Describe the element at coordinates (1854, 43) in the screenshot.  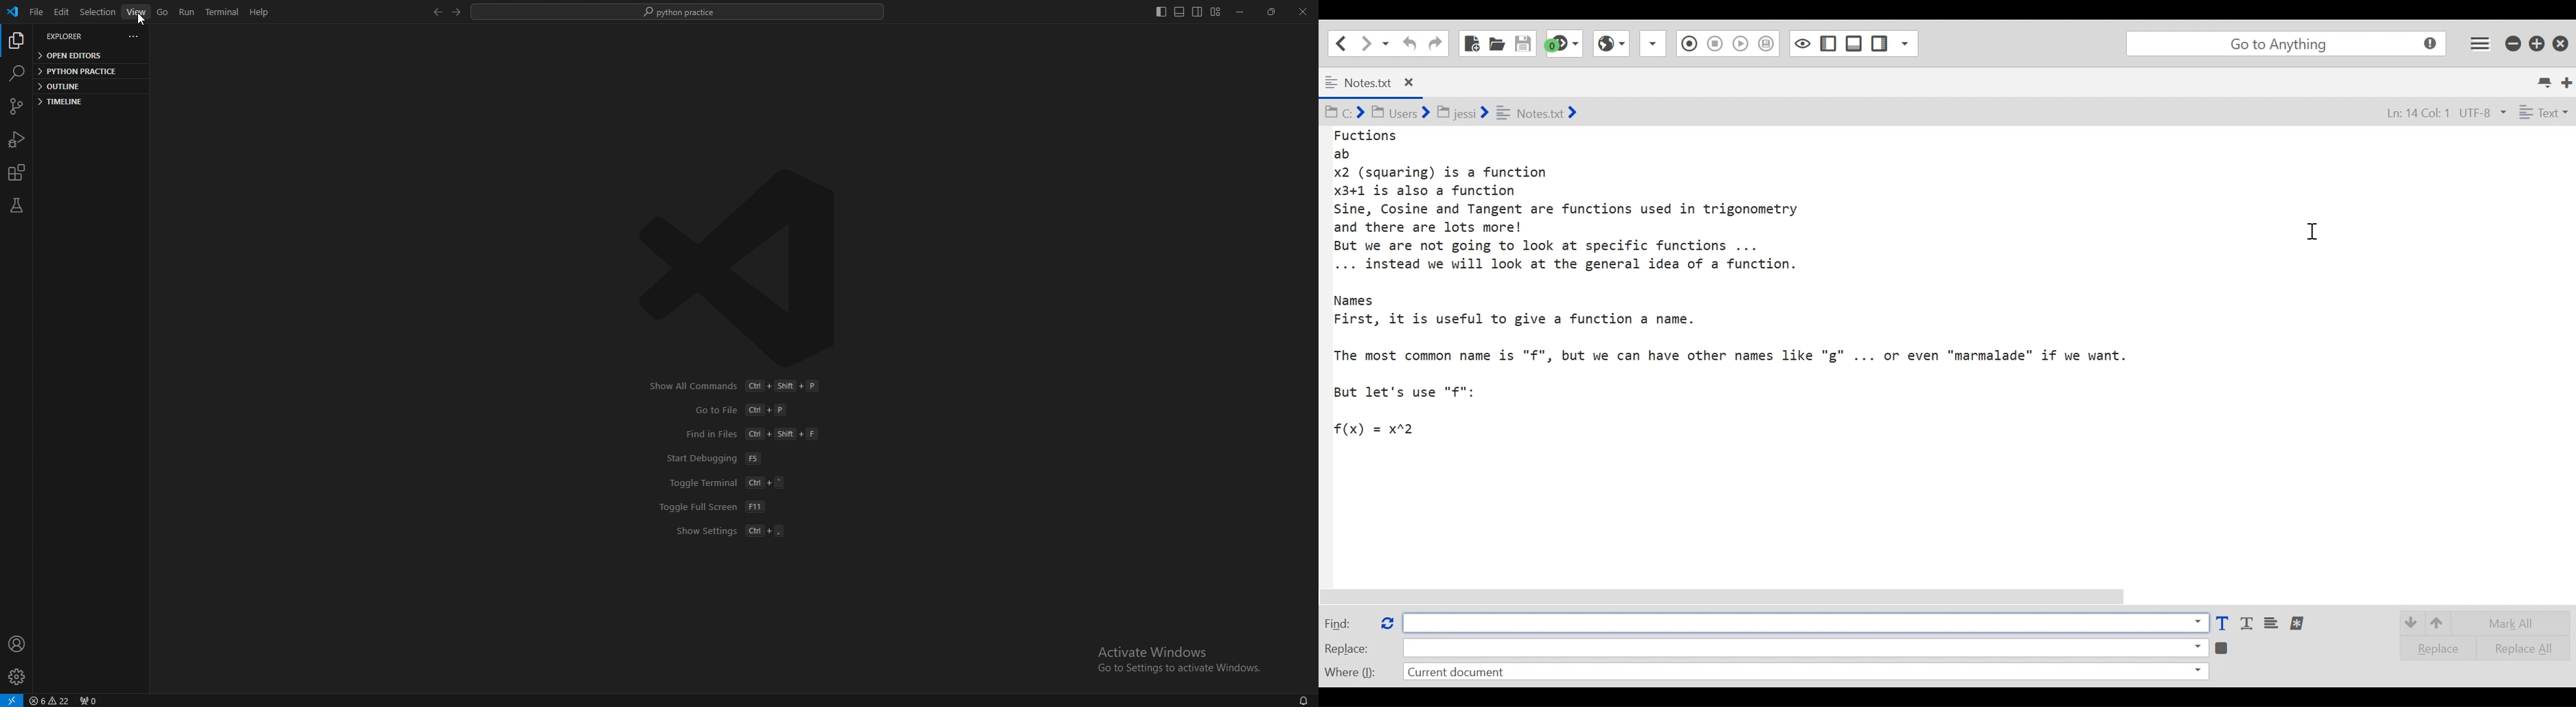
I see `Show/Hide Left Pane` at that location.